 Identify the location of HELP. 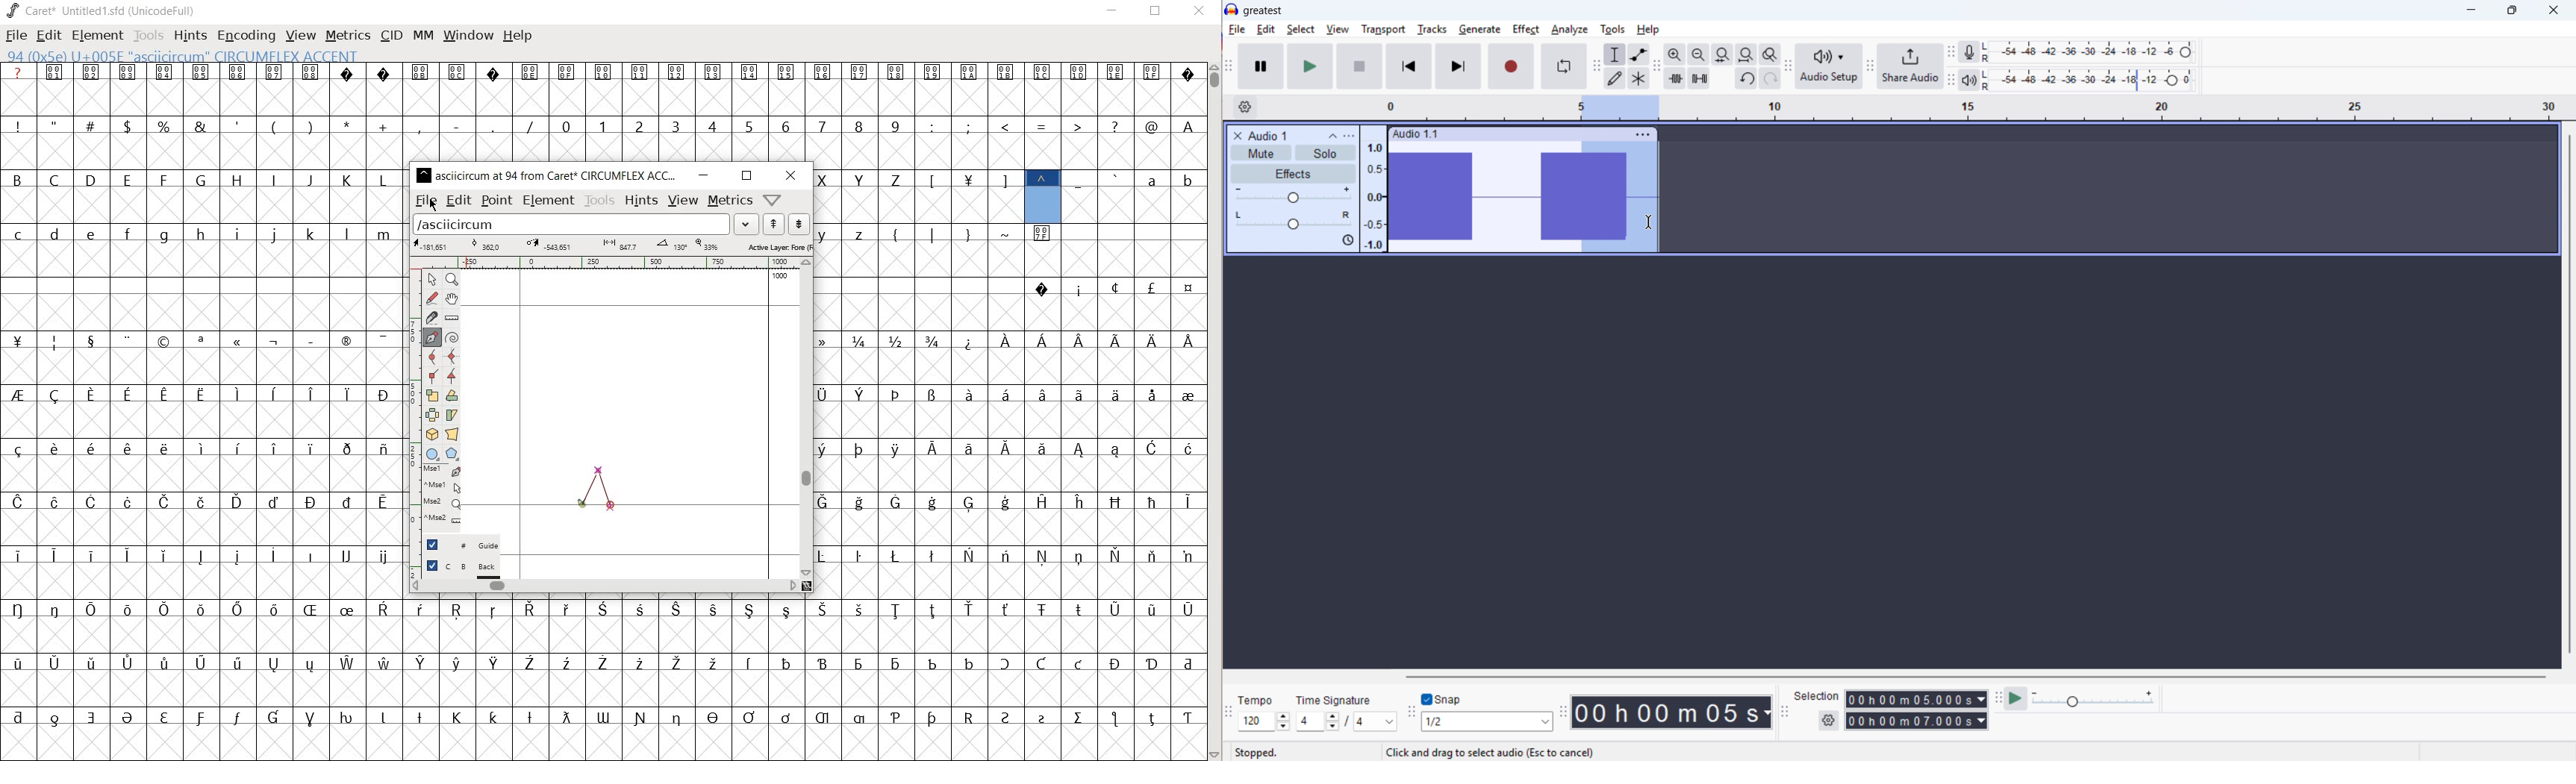
(518, 35).